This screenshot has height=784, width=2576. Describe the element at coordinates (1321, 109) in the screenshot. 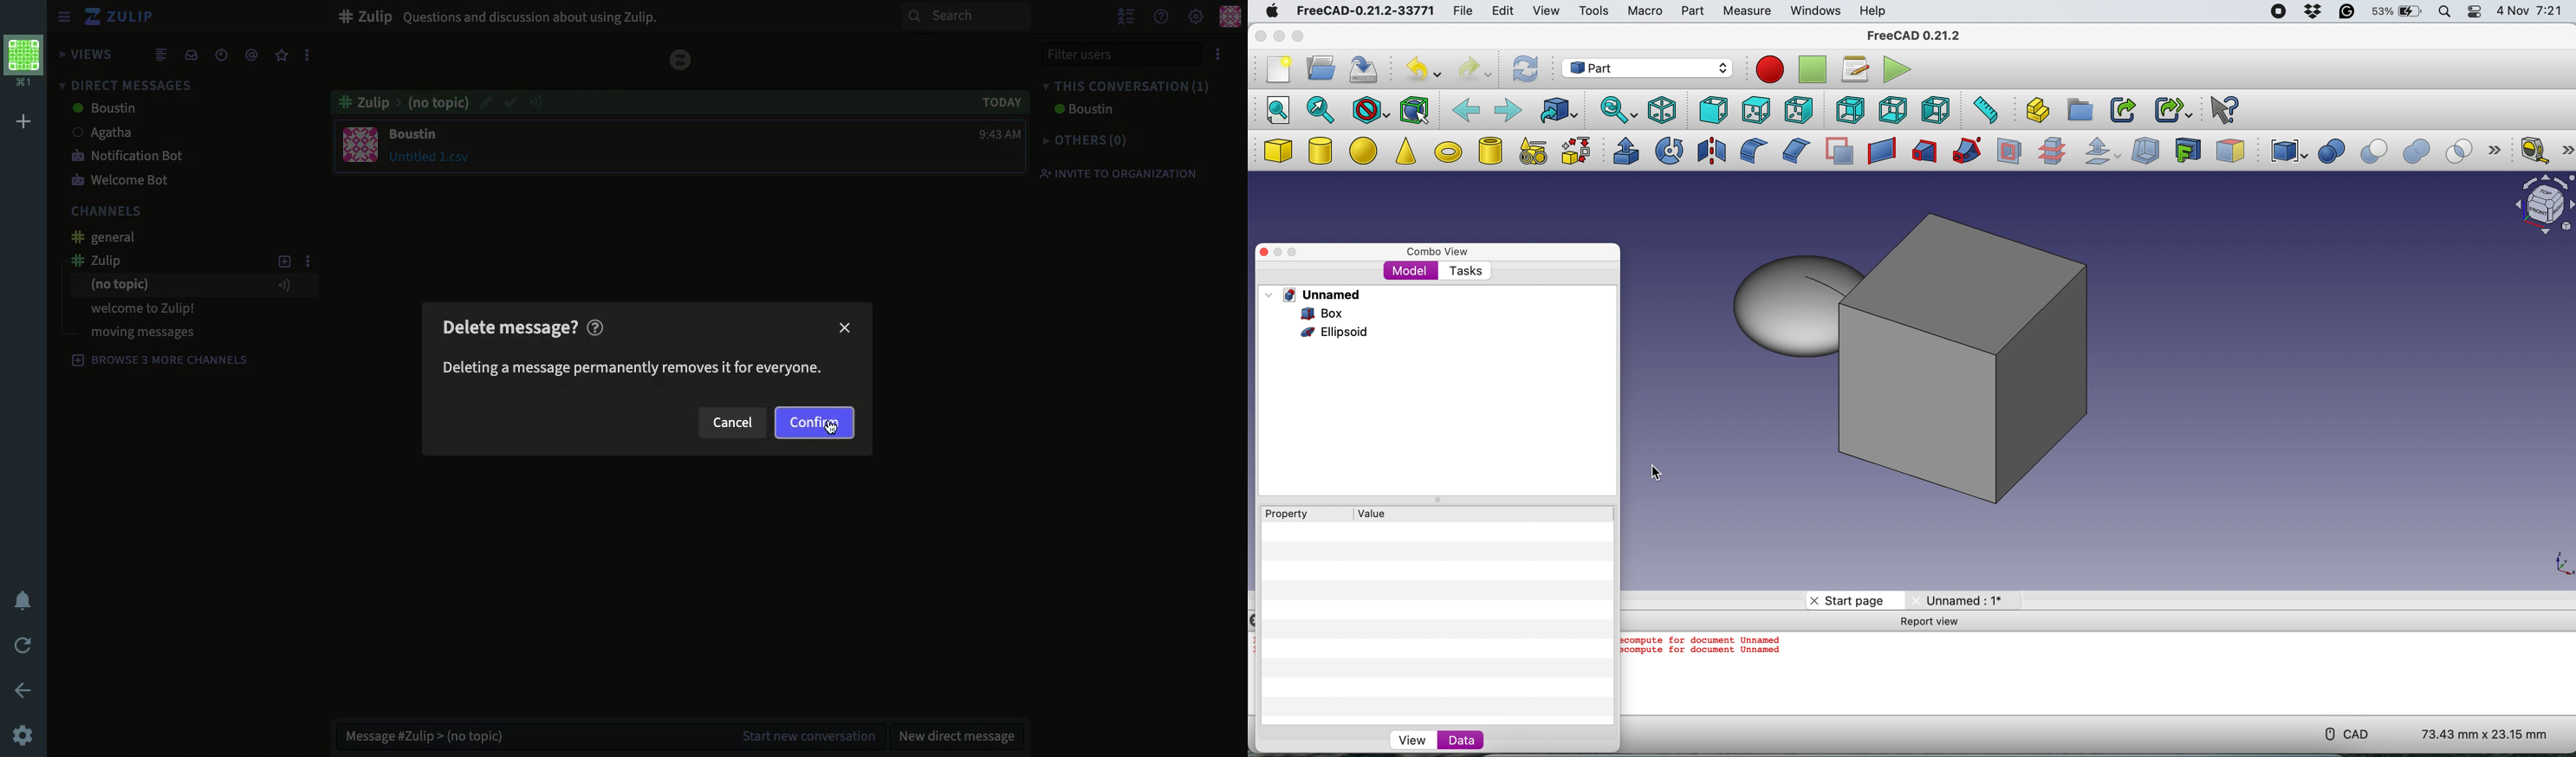

I see `fit selection` at that location.